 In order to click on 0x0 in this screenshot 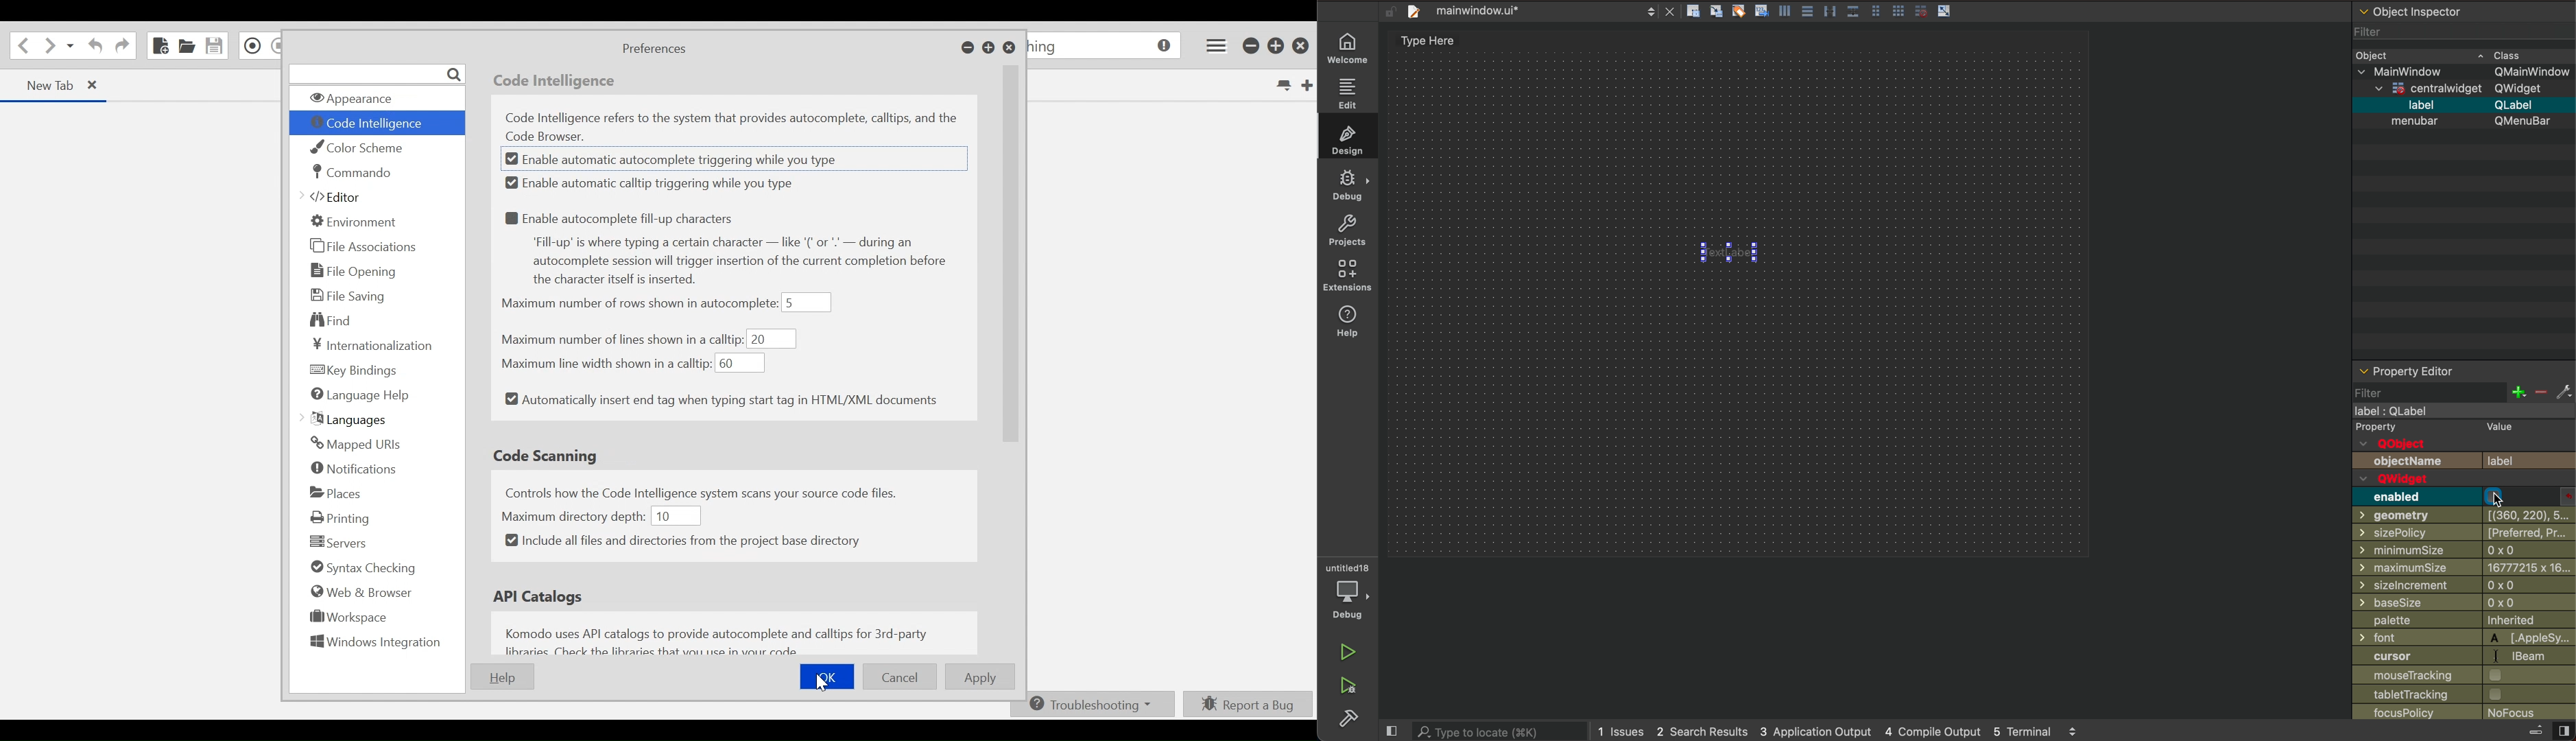, I will do `click(2515, 585)`.